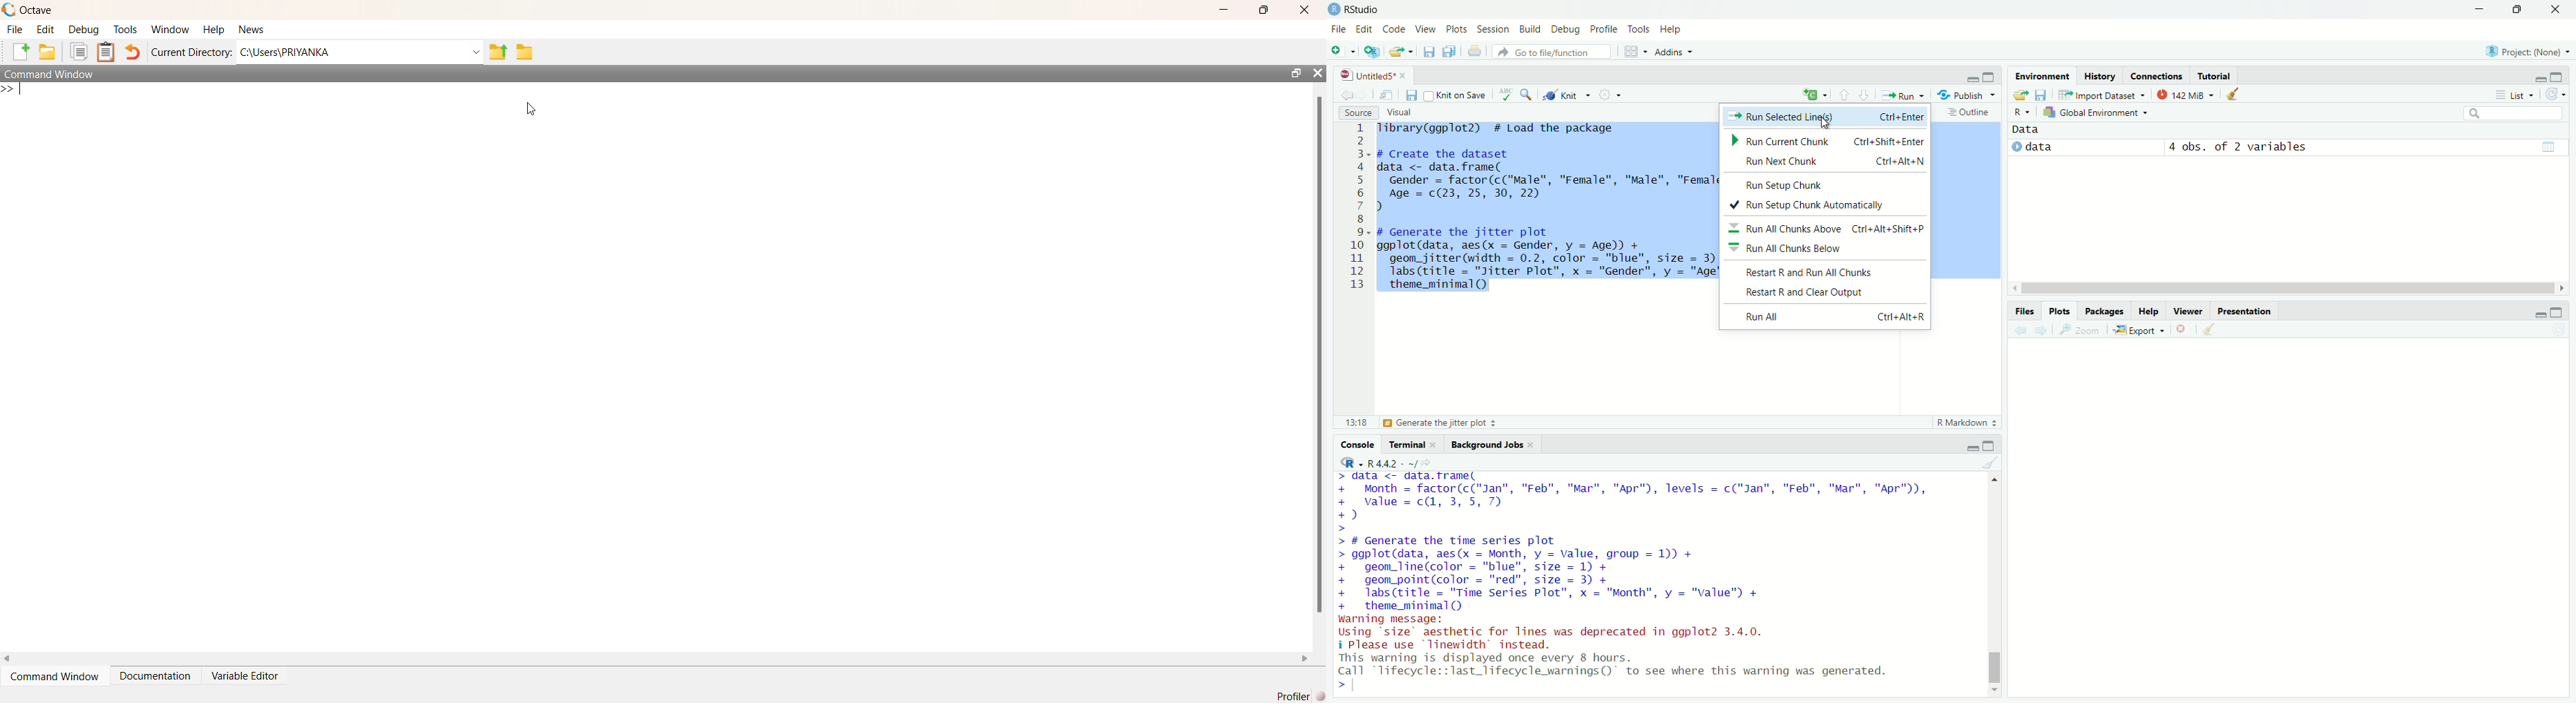 This screenshot has width=2576, height=728. I want to click on month data, so click(1634, 495).